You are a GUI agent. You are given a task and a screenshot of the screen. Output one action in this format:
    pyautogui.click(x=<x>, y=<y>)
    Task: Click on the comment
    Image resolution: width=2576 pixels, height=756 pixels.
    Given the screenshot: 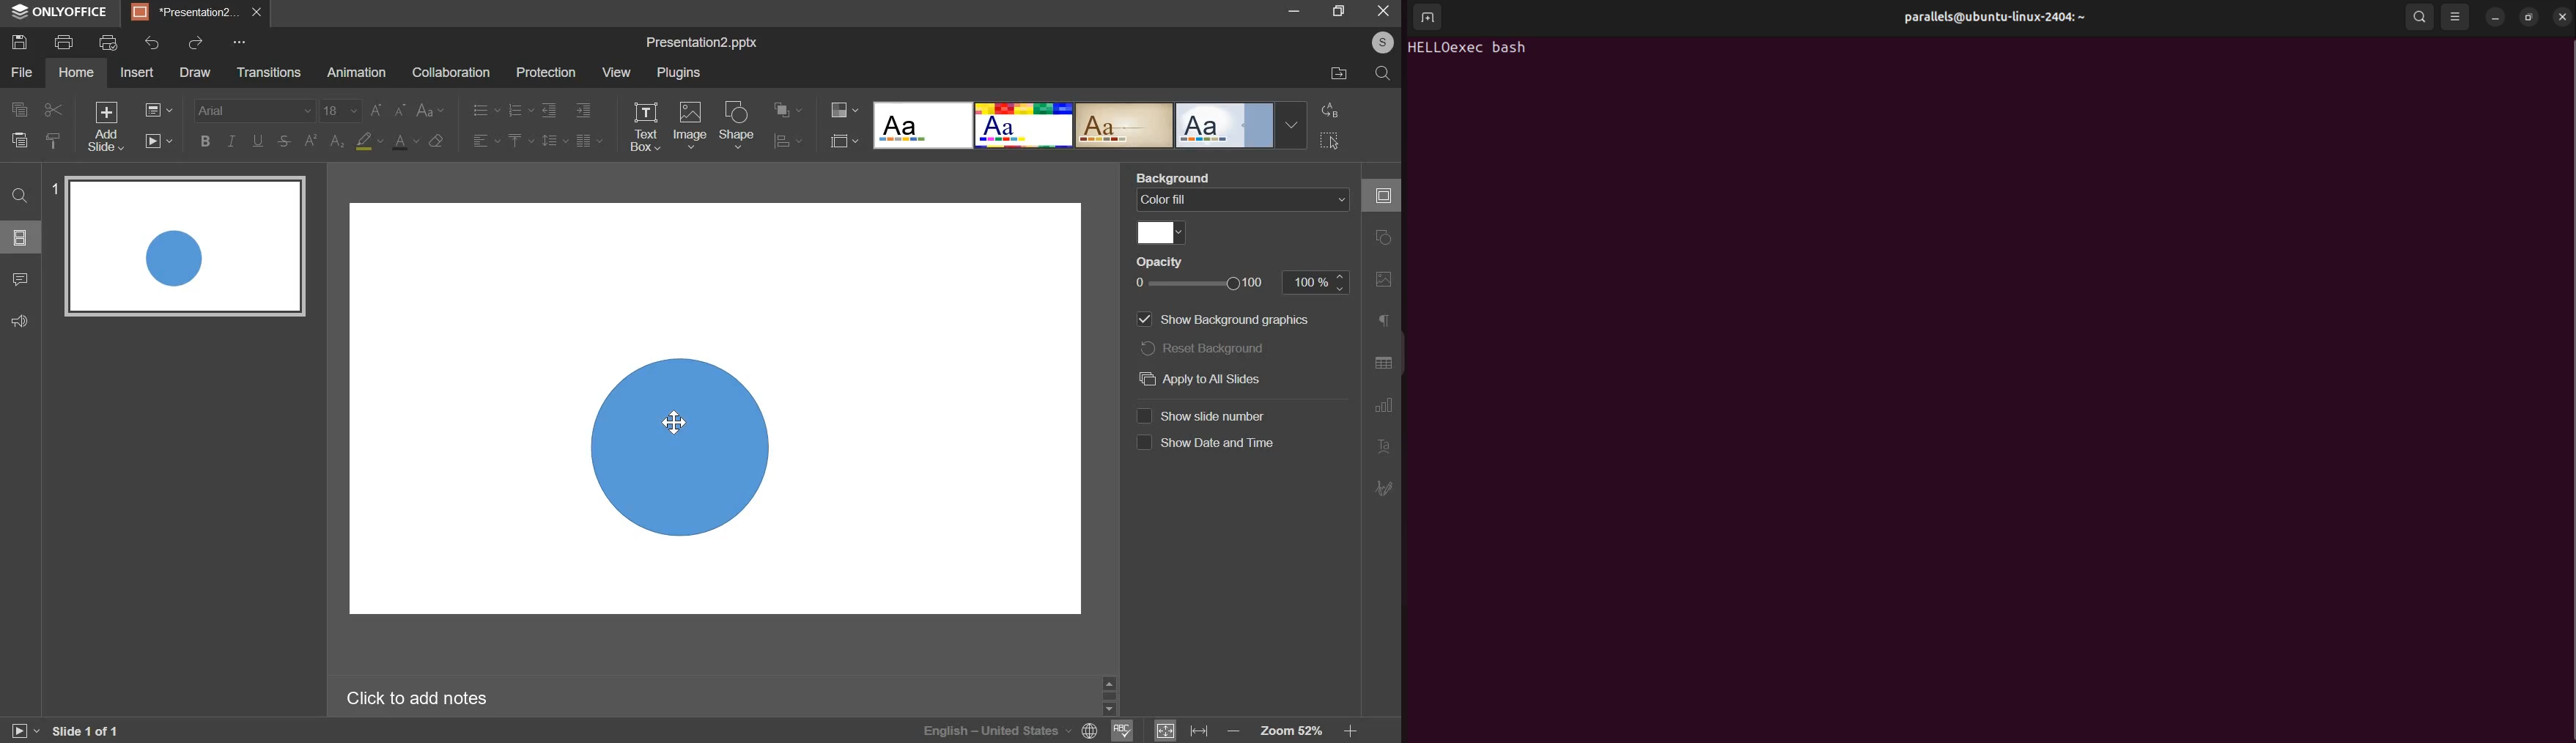 What is the action you would take?
    pyautogui.click(x=18, y=280)
    